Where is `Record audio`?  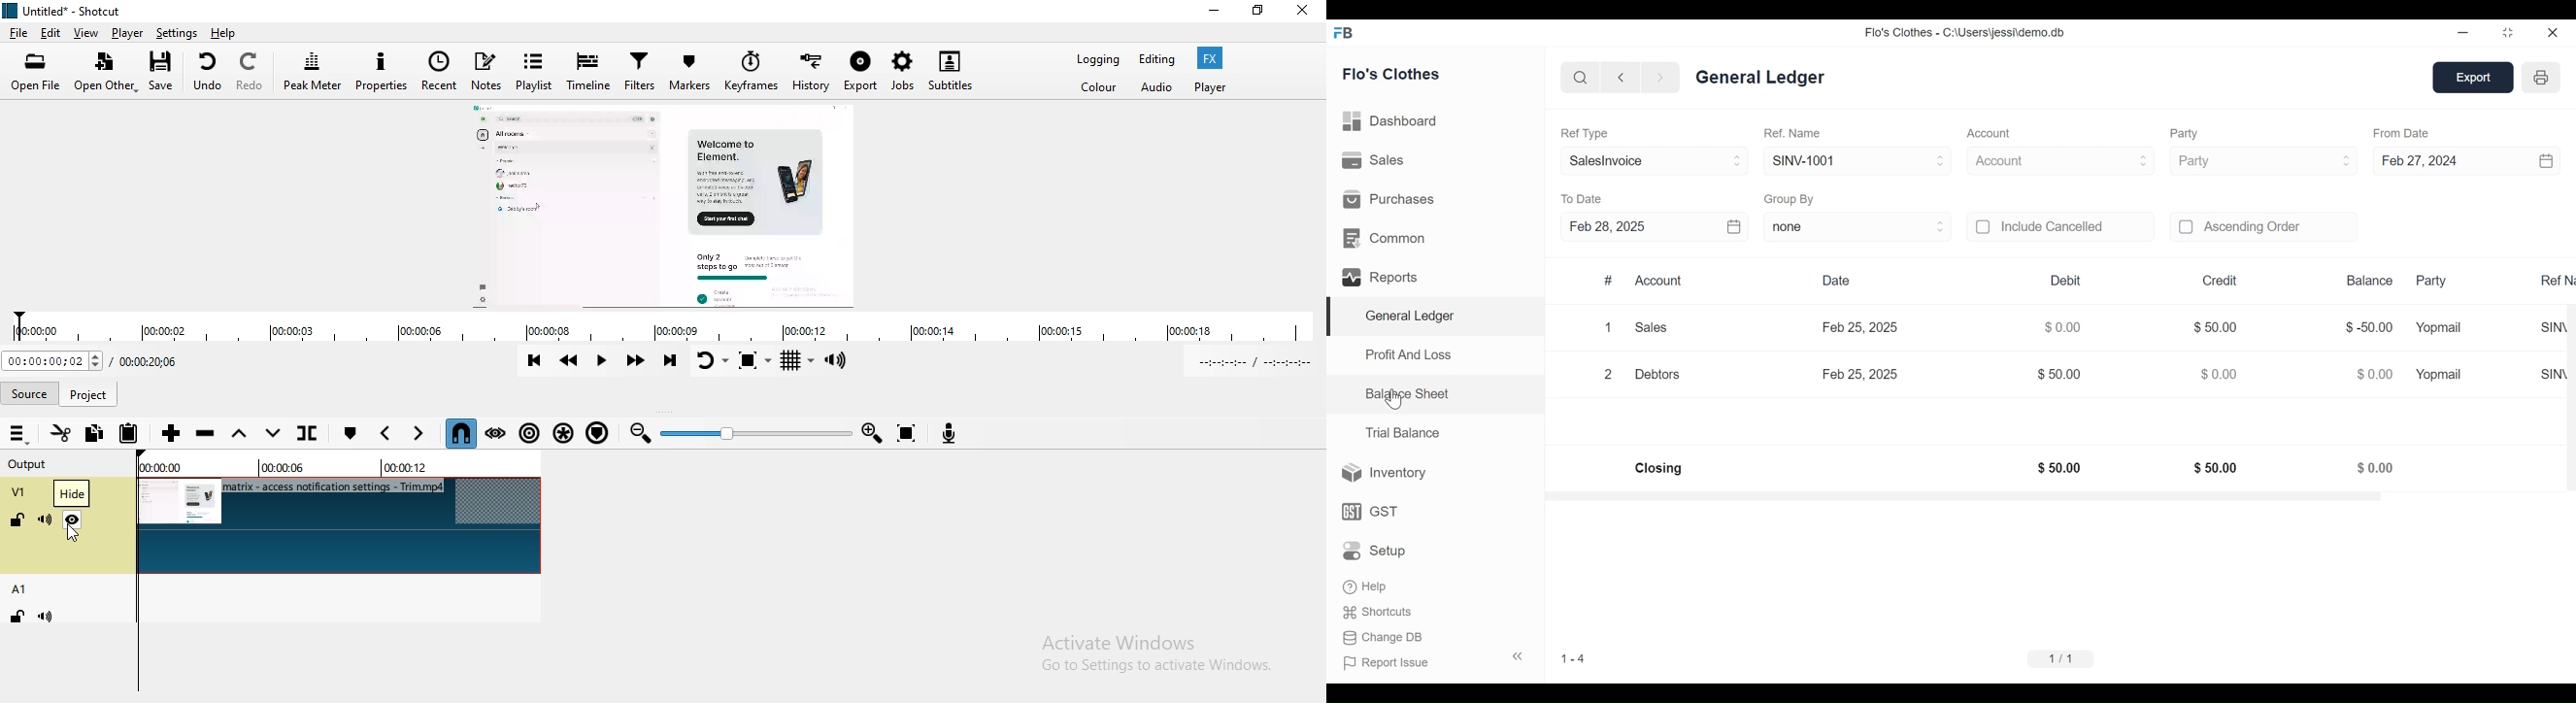
Record audio is located at coordinates (953, 433).